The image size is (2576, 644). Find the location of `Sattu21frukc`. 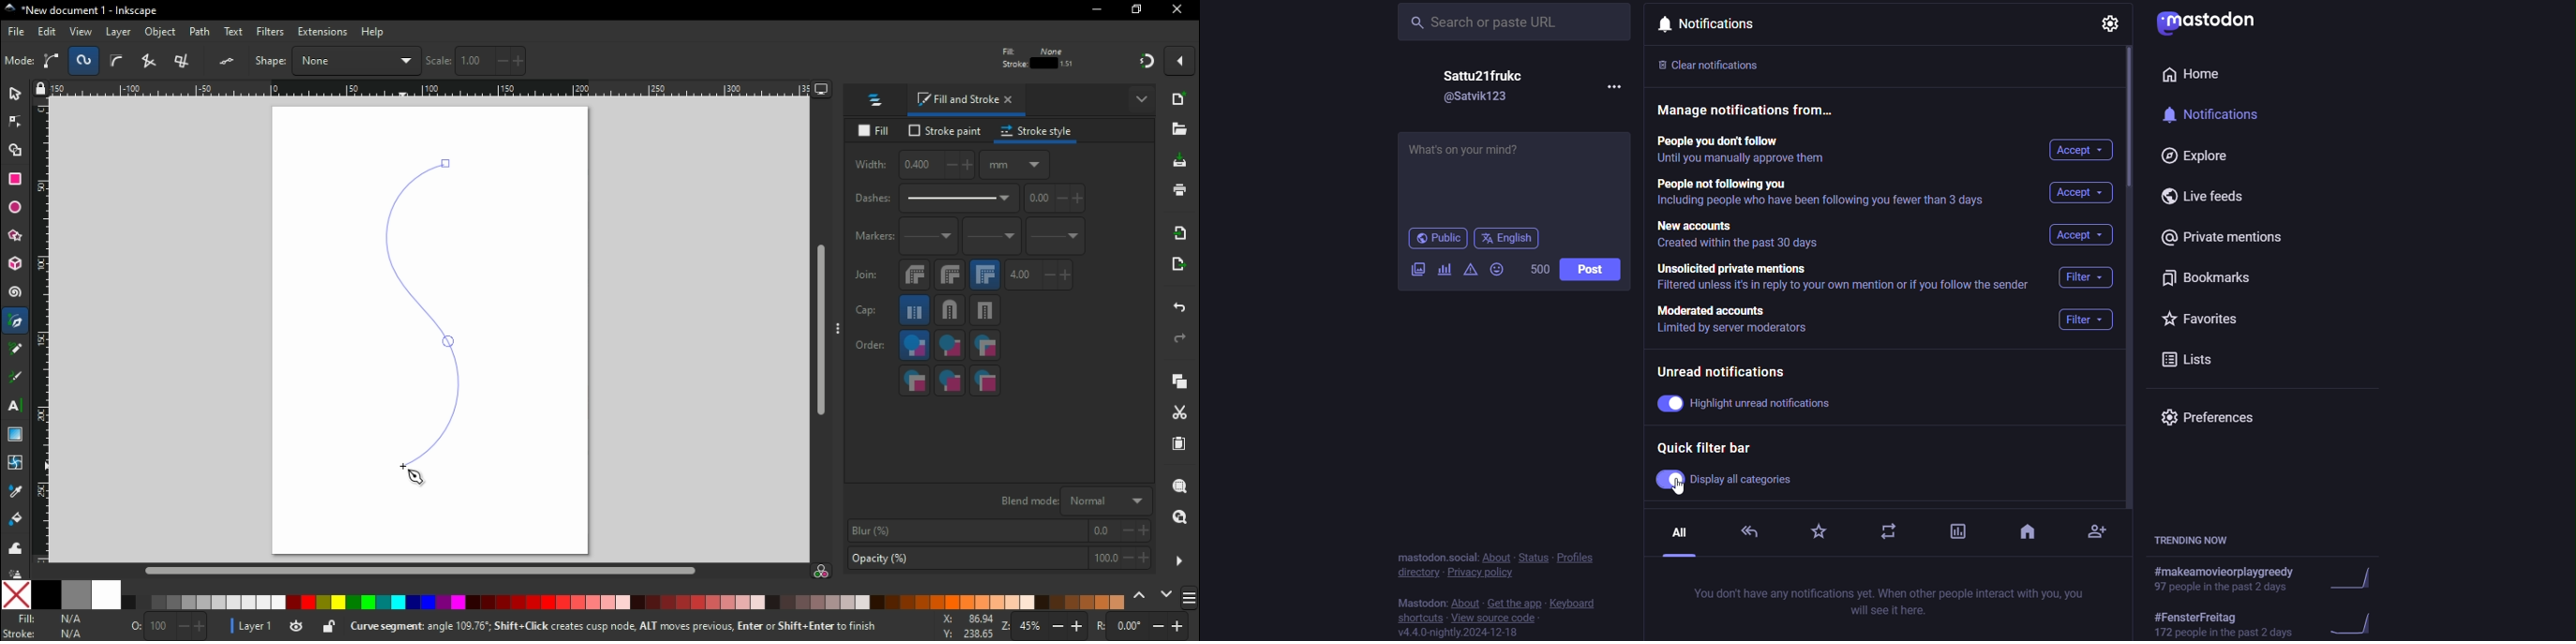

Sattu21frukc is located at coordinates (1489, 75).